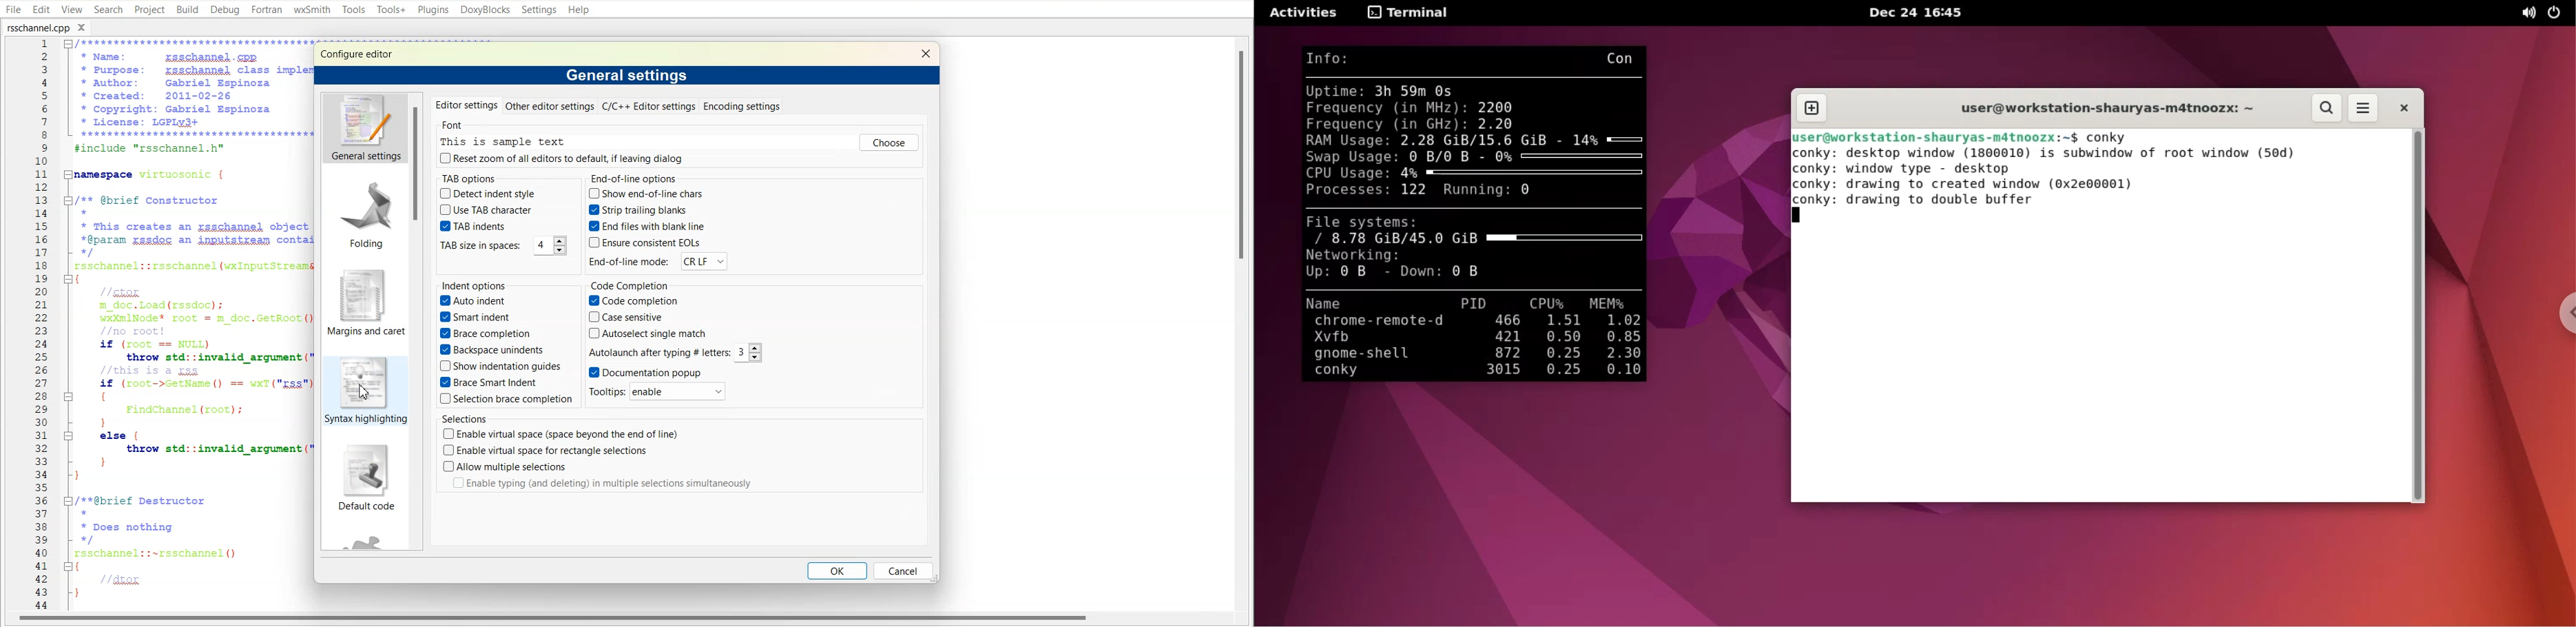  Describe the element at coordinates (417, 321) in the screenshot. I see `Vertical scroll bar` at that location.